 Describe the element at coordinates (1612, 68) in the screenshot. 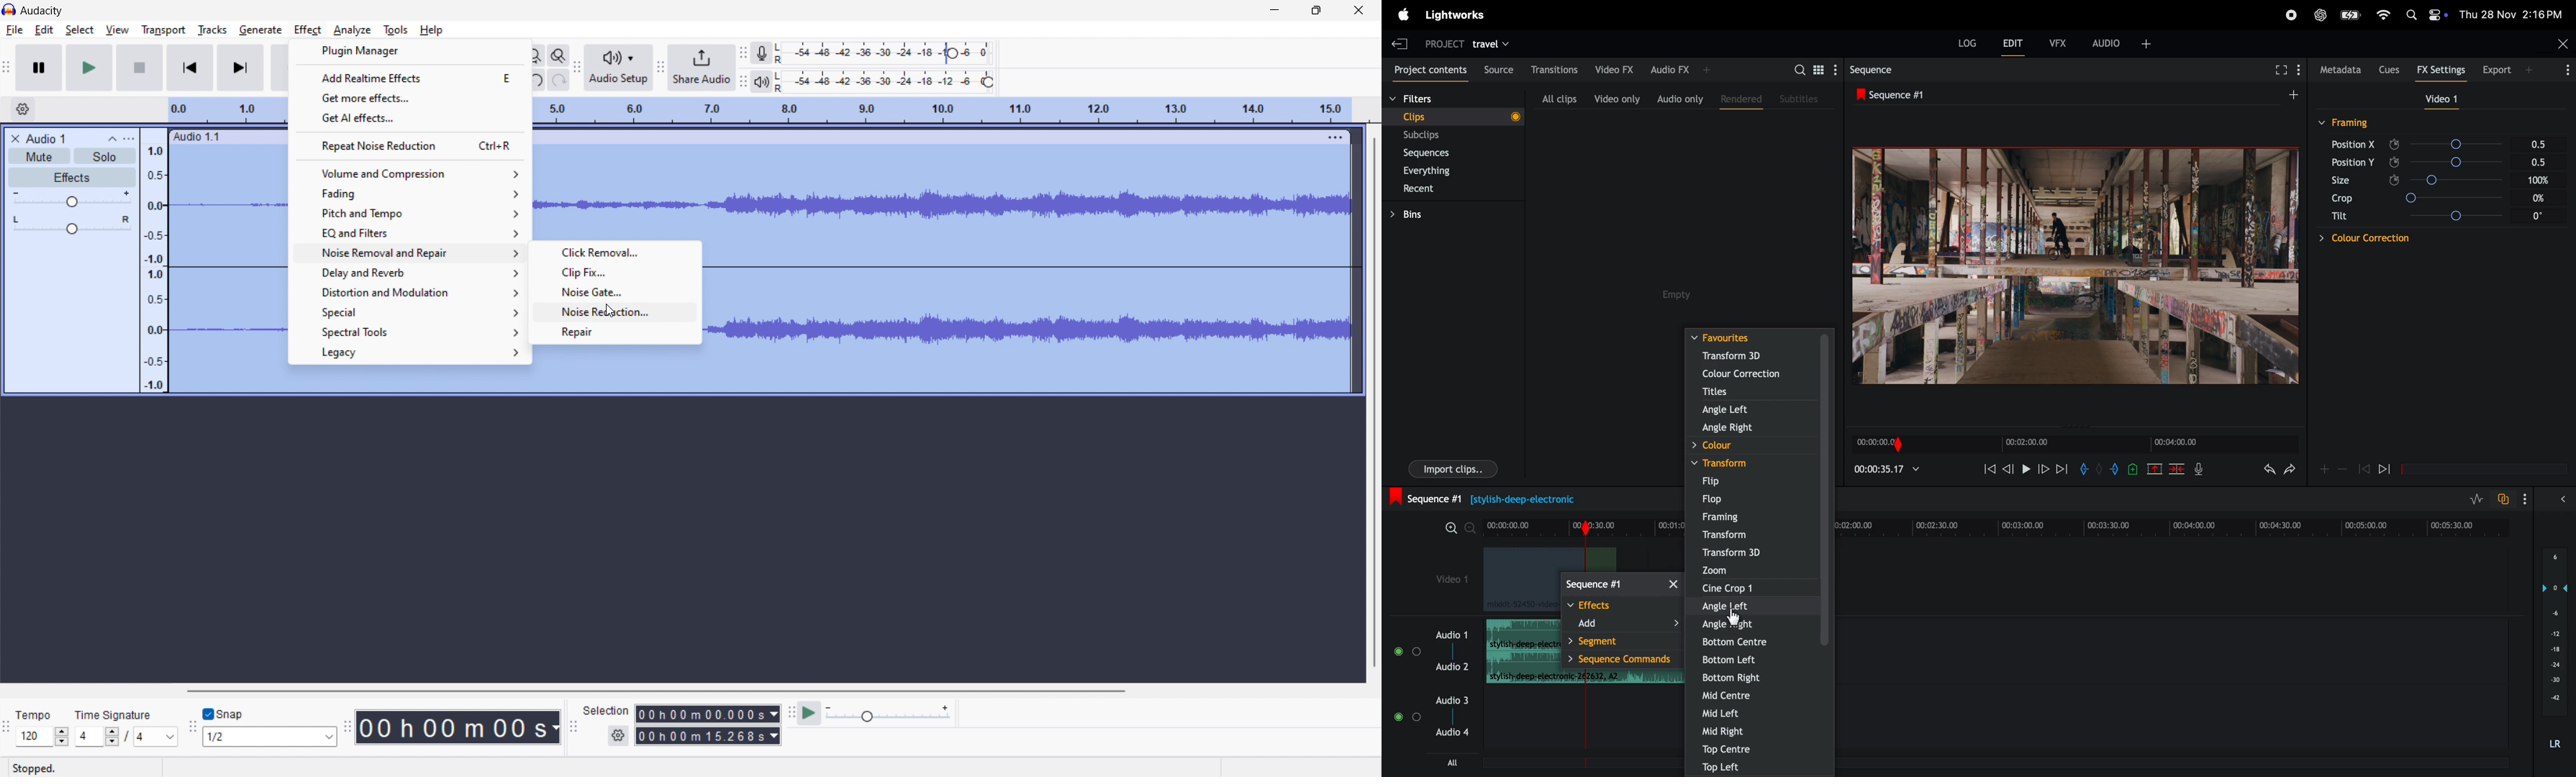

I see `video fx` at that location.